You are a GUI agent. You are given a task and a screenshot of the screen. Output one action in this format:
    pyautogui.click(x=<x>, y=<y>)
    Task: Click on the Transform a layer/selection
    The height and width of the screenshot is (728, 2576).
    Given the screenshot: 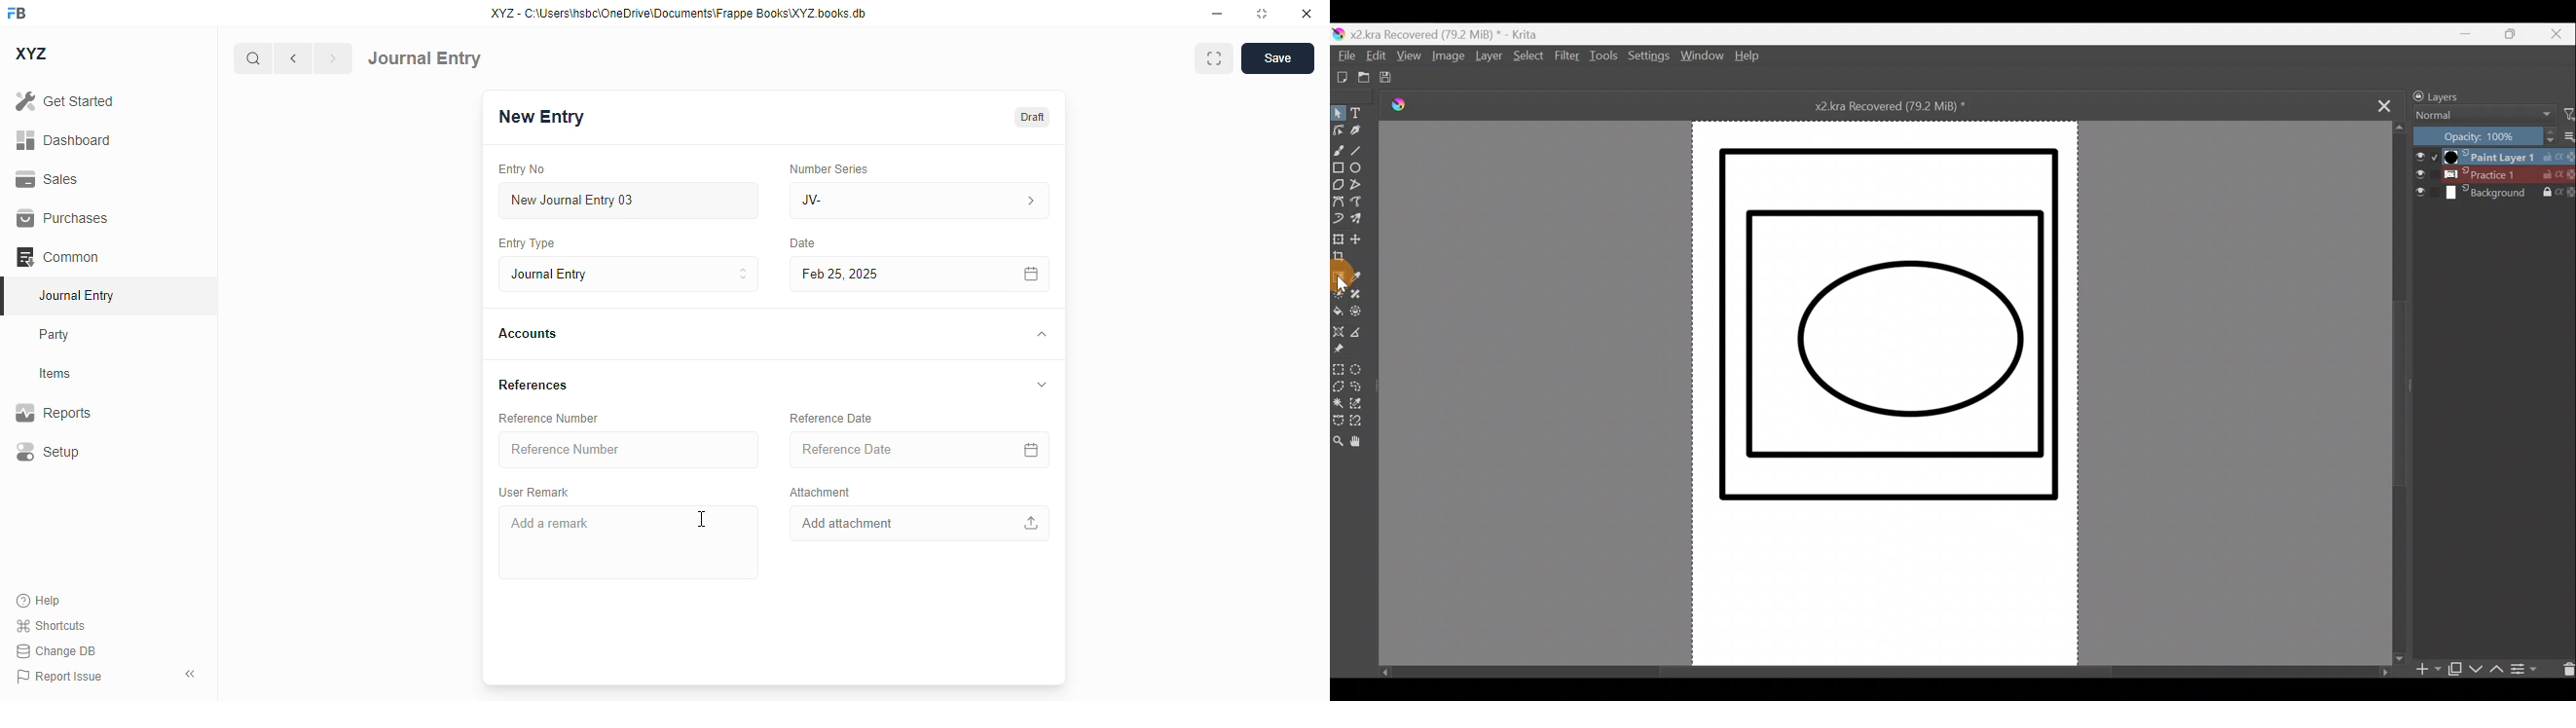 What is the action you would take?
    pyautogui.click(x=1339, y=240)
    